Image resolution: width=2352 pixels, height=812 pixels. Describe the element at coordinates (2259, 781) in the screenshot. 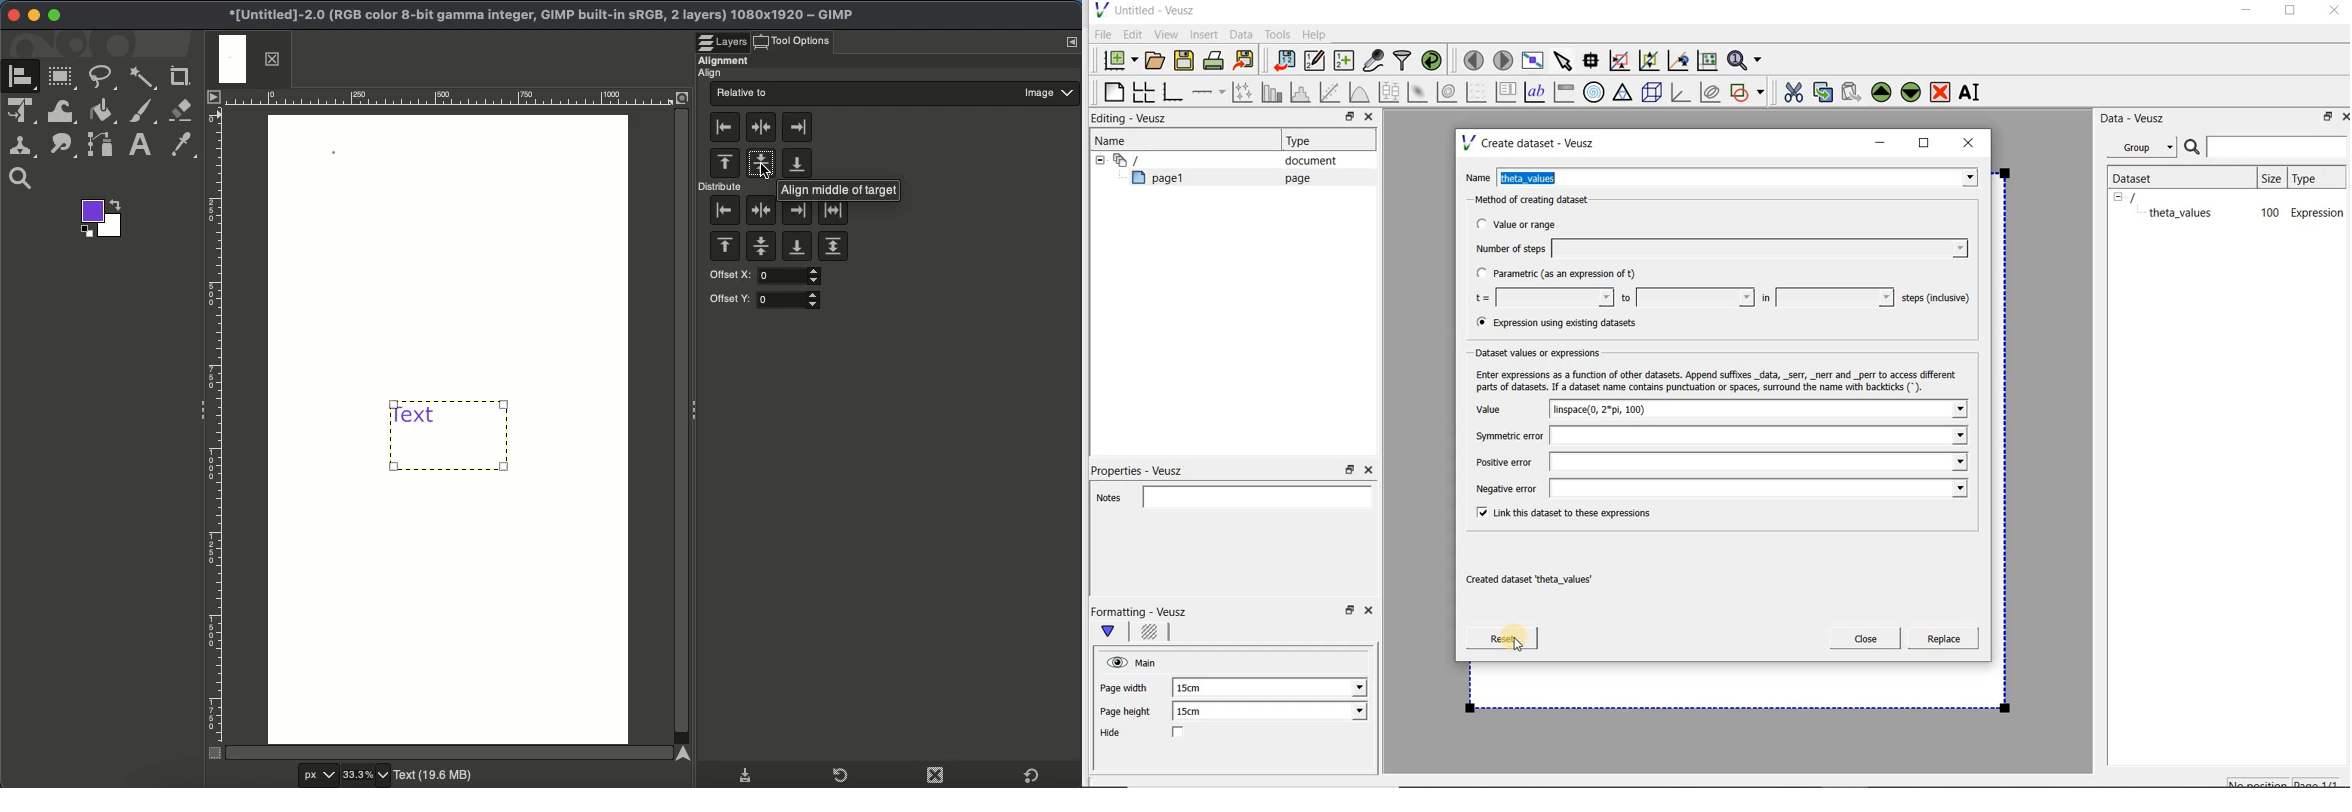

I see `No position` at that location.